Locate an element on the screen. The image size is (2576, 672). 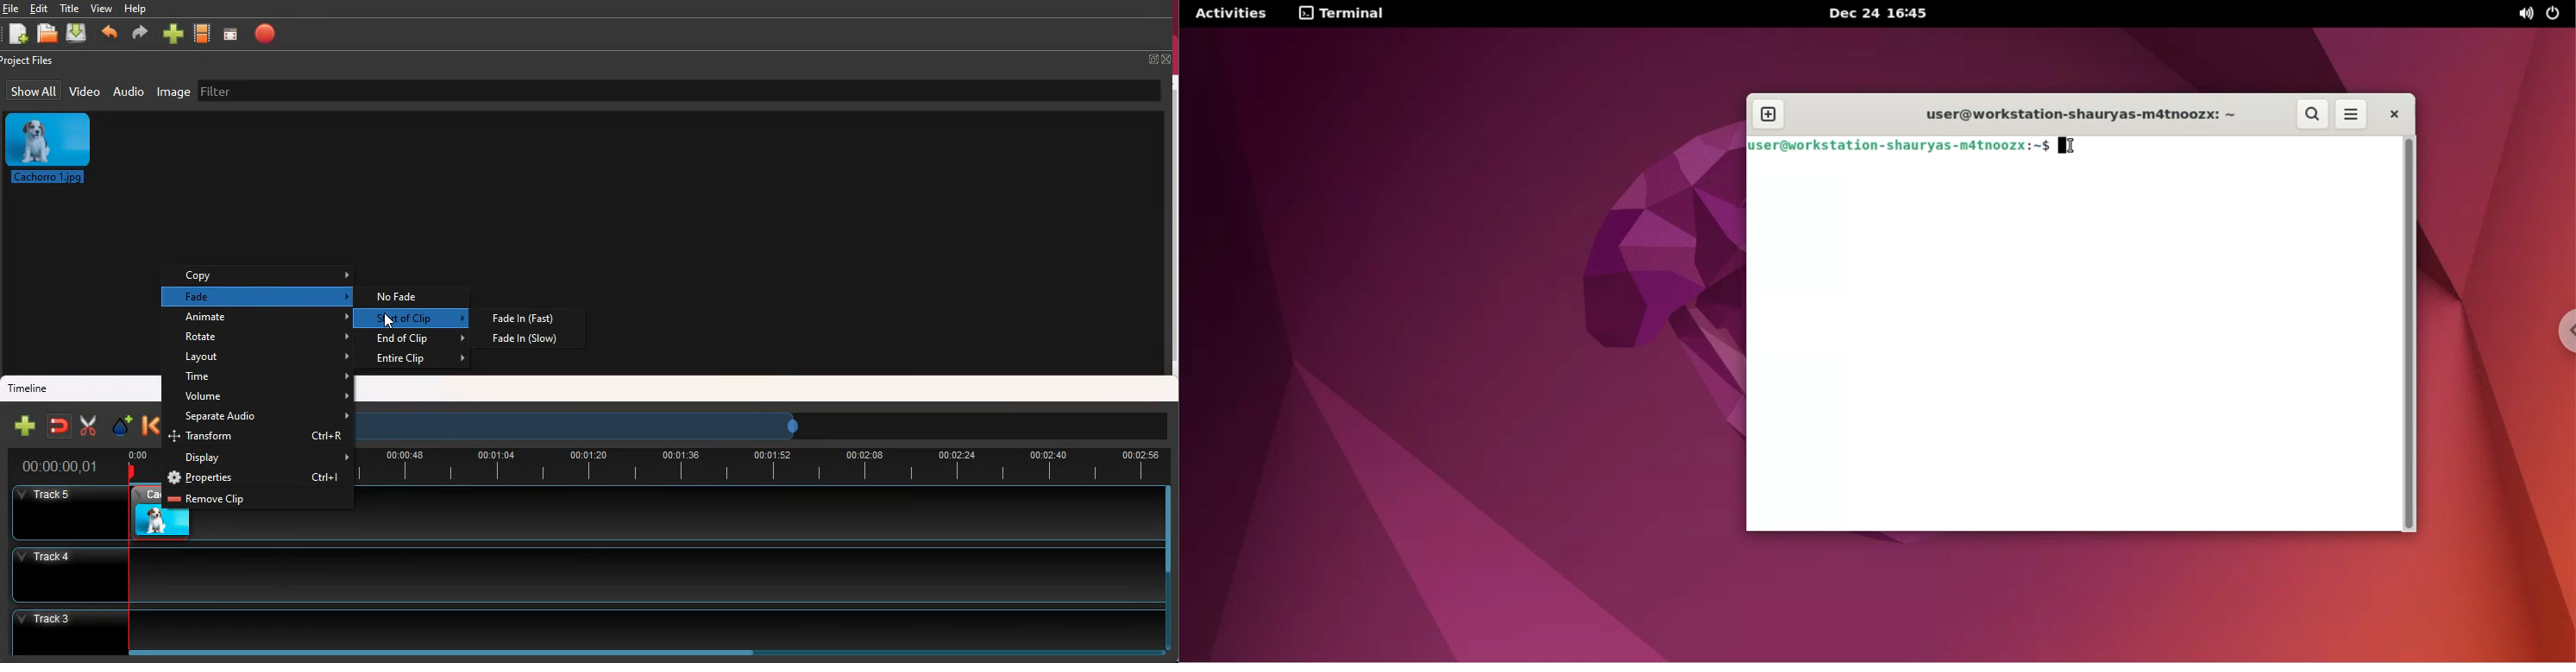
stop is located at coordinates (269, 33).